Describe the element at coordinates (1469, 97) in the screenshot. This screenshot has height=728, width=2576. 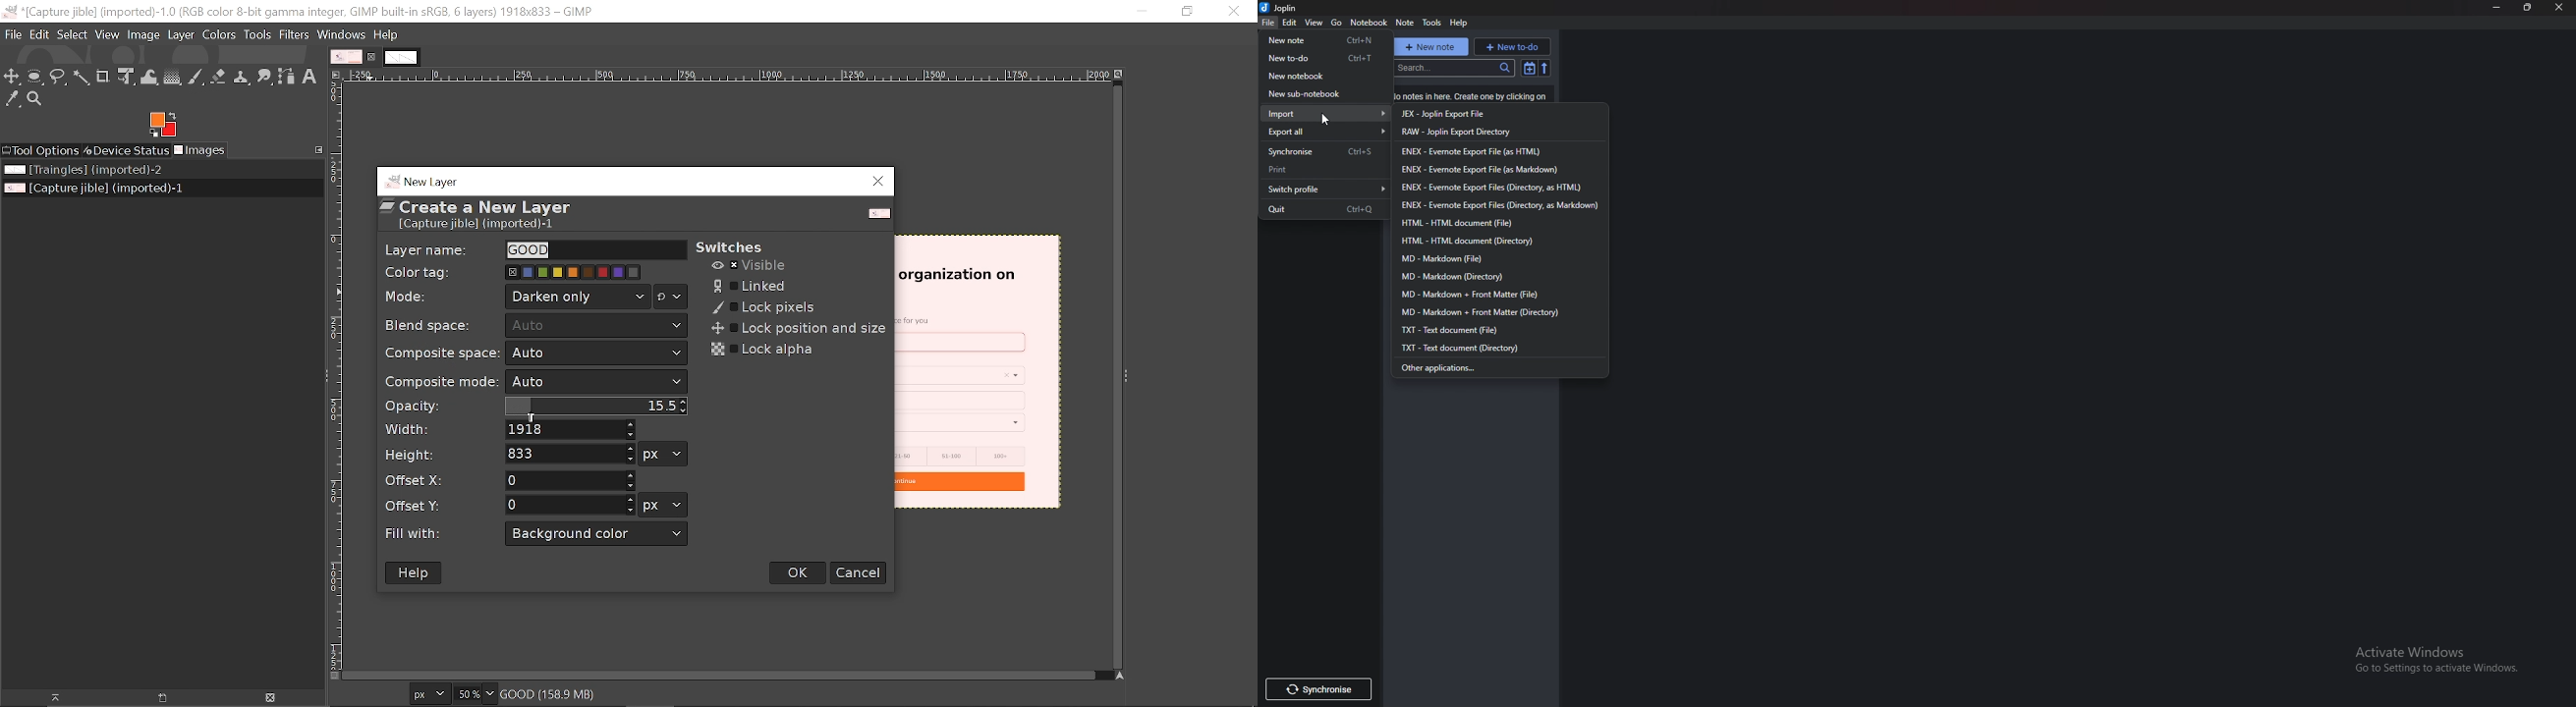
I see `Info` at that location.